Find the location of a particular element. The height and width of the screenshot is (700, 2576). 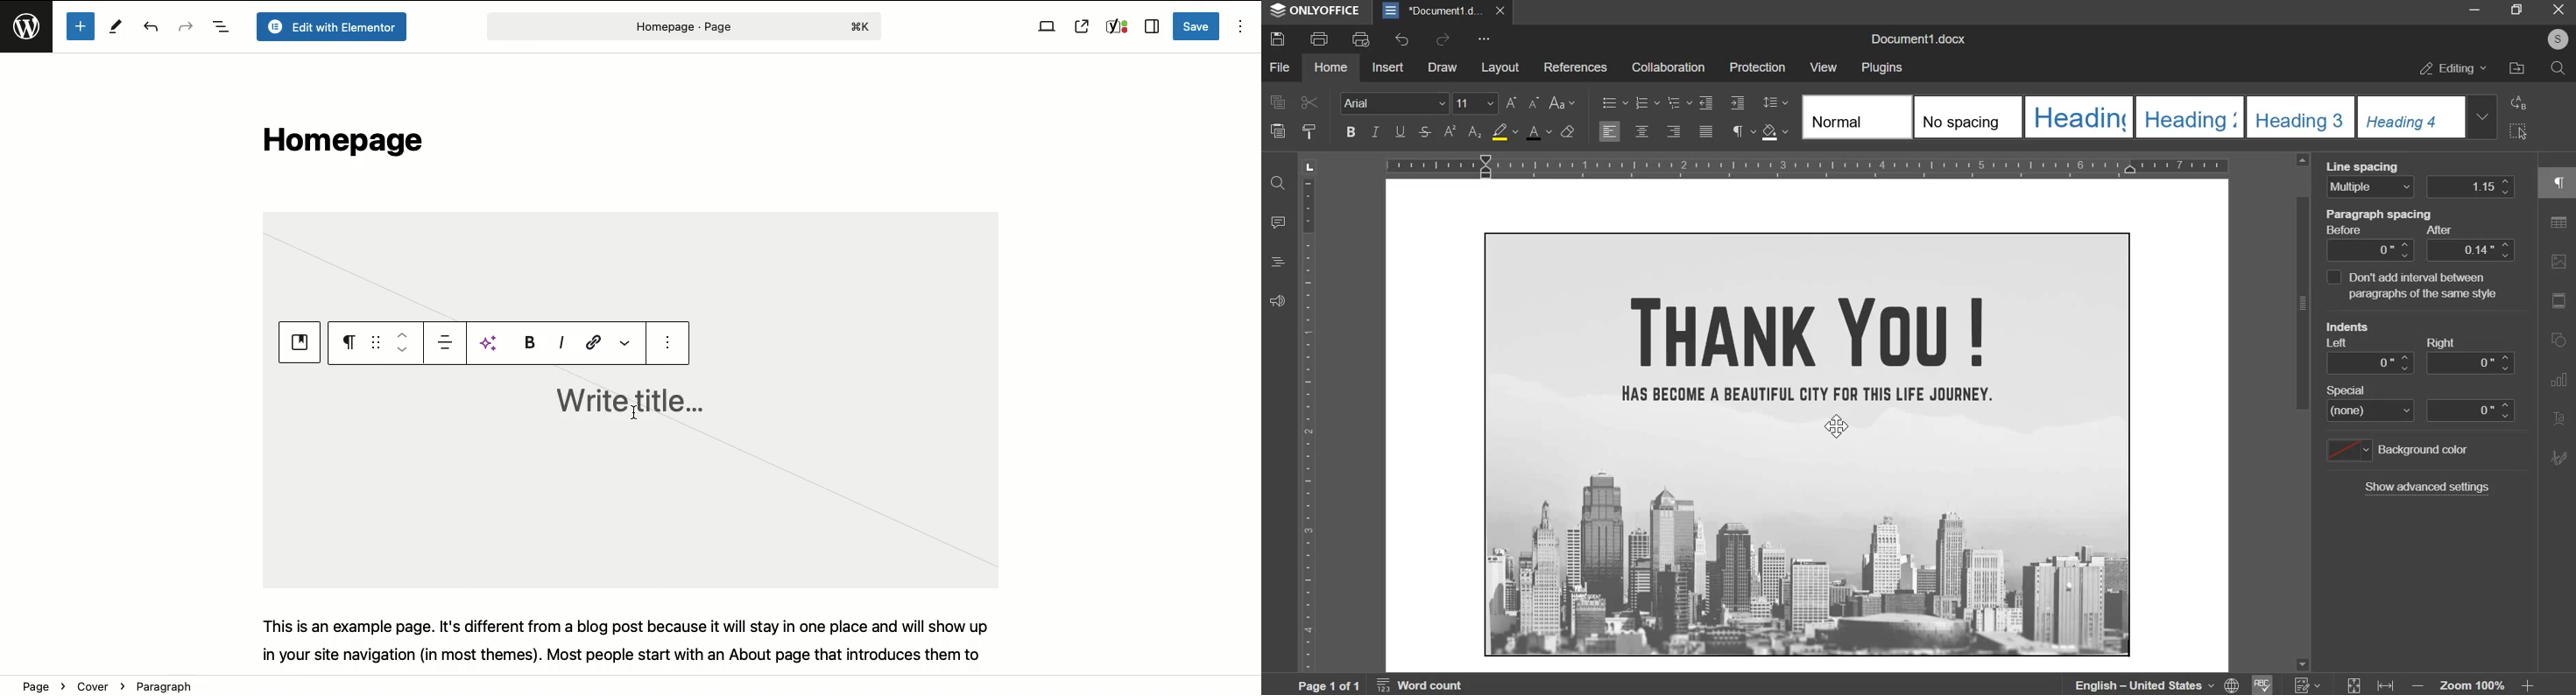

Document1.docx is located at coordinates (1922, 36).